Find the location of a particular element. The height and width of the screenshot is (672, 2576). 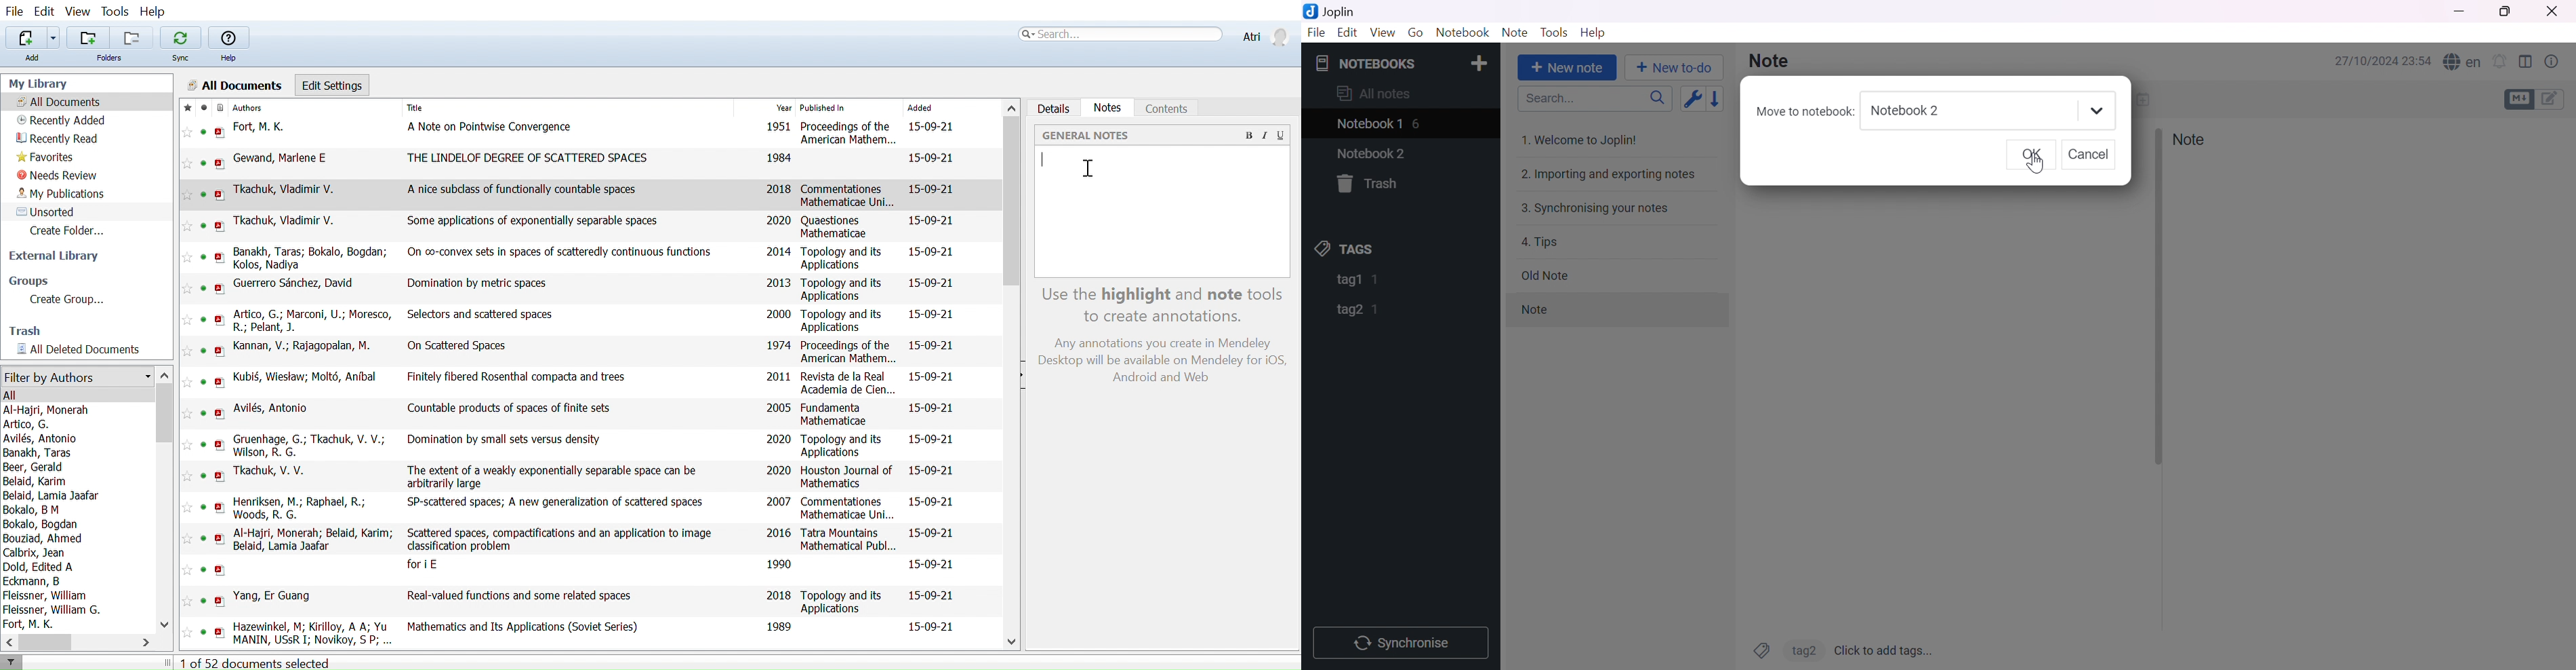

Set alarm is located at coordinates (2500, 60).